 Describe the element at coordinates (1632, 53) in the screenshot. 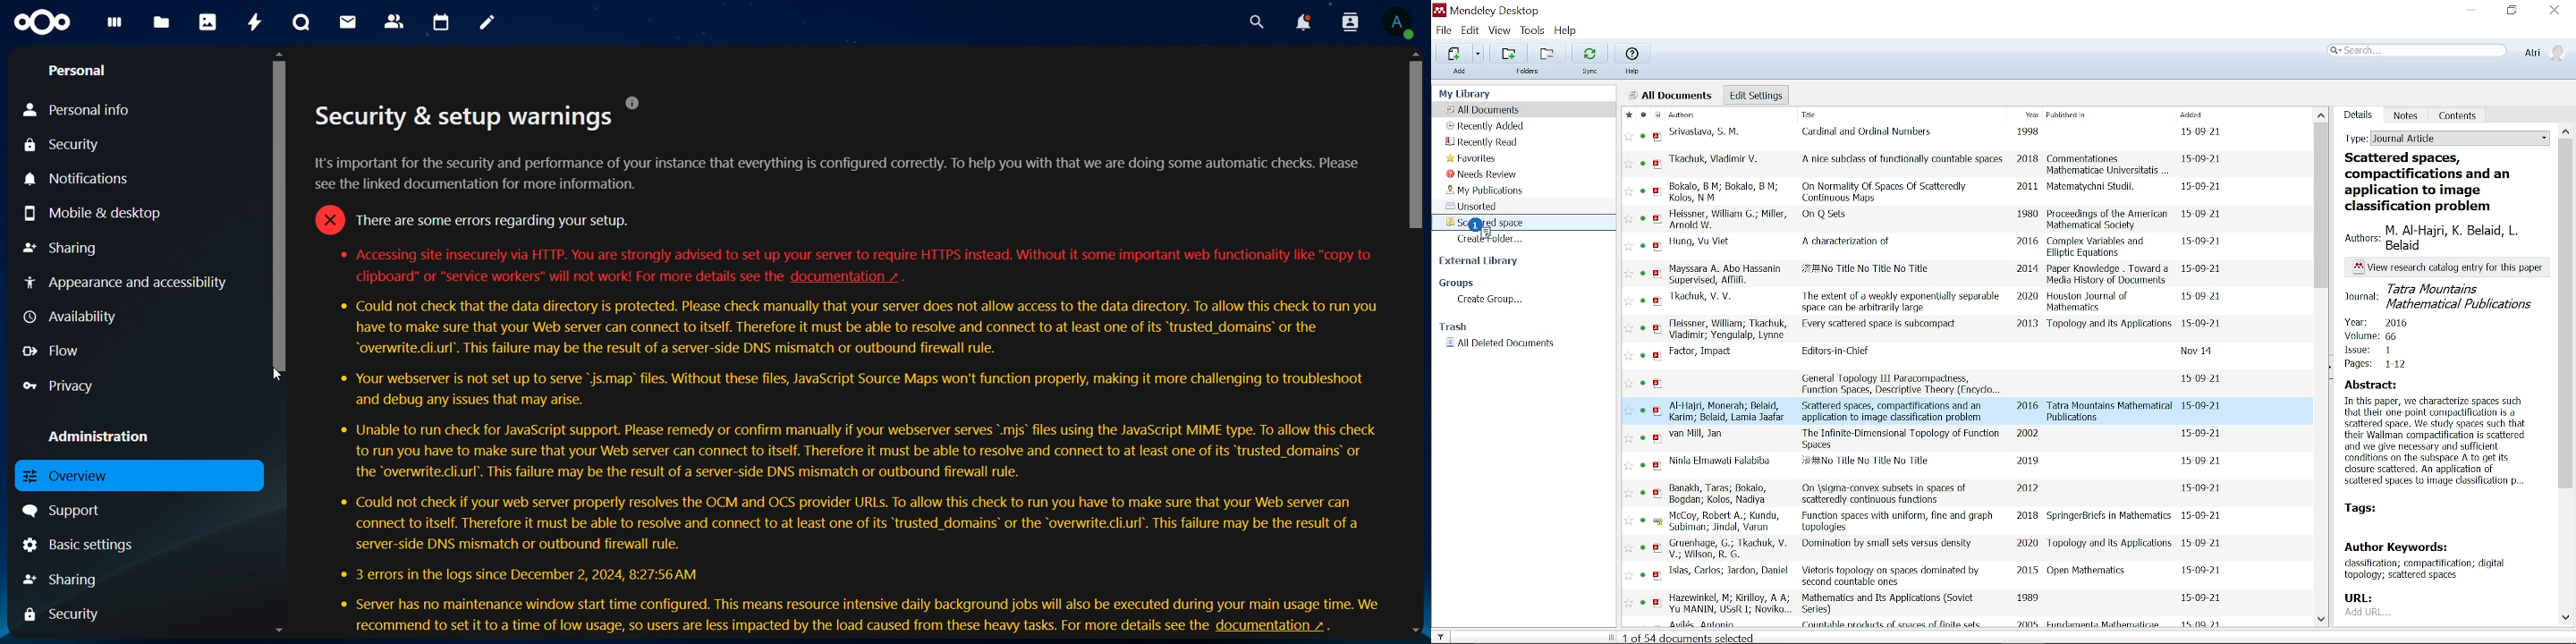

I see `Help` at that location.